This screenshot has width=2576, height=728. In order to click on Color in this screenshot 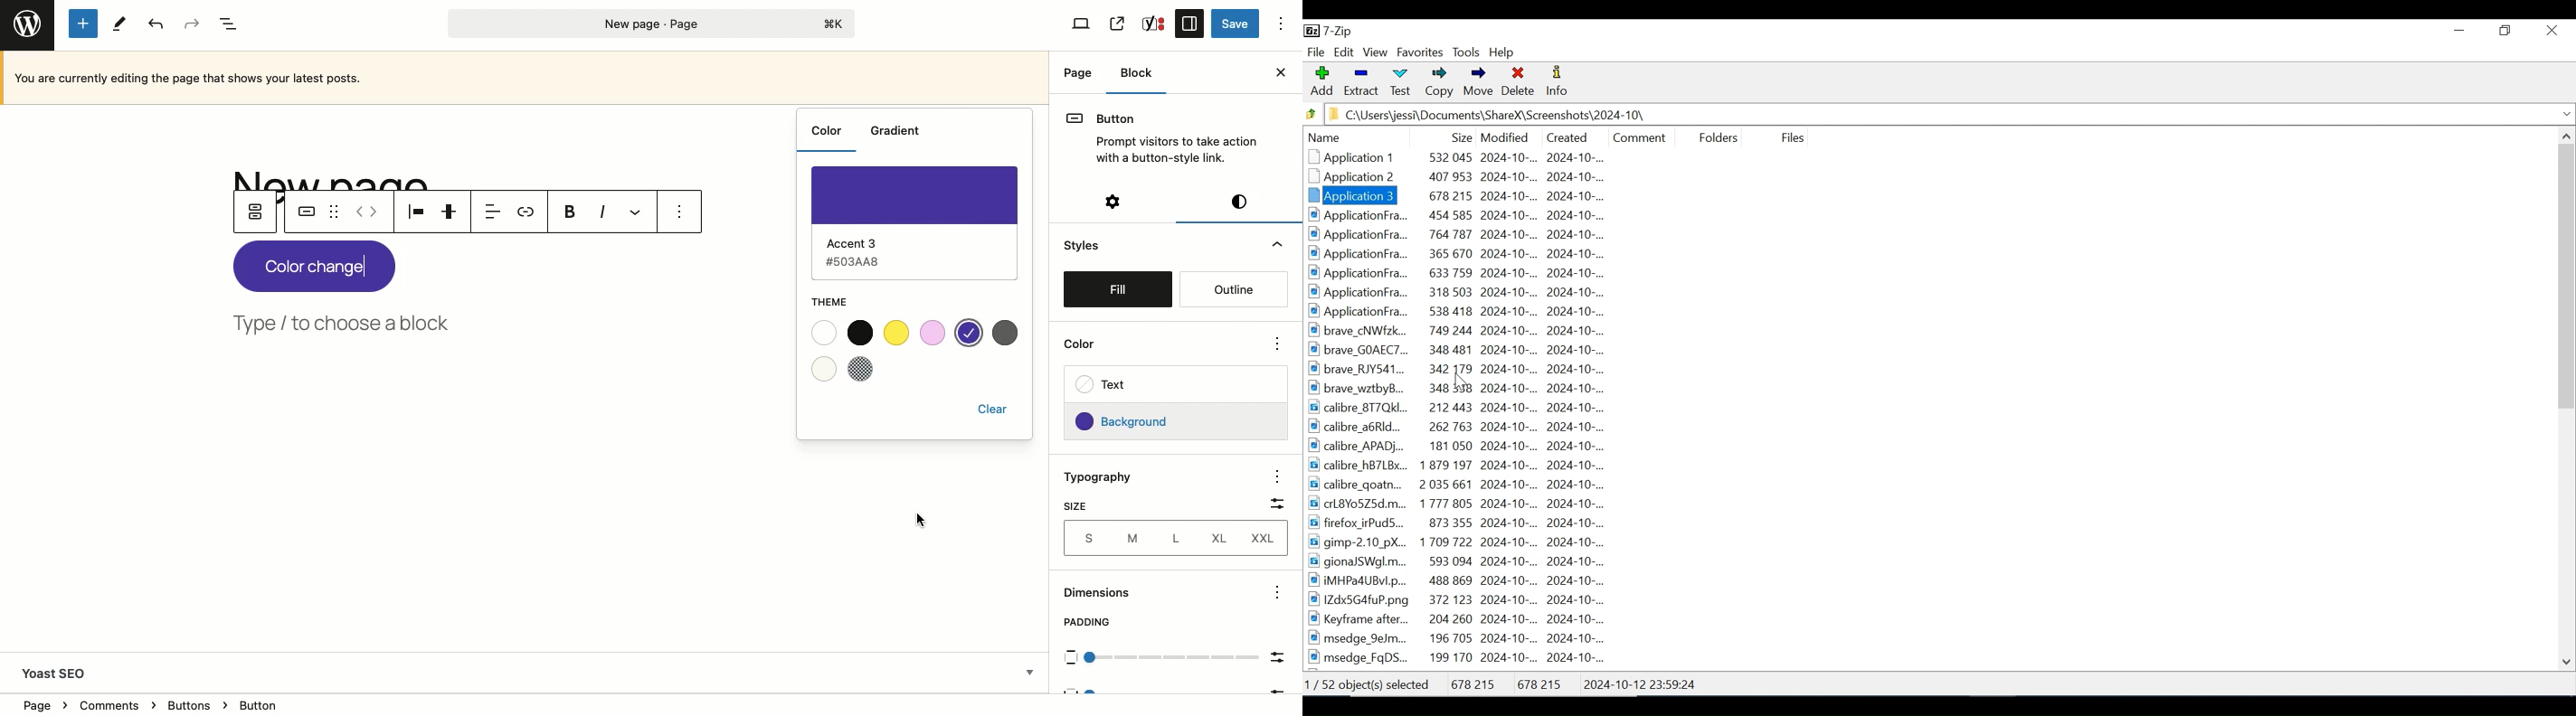, I will do `click(1173, 345)`.